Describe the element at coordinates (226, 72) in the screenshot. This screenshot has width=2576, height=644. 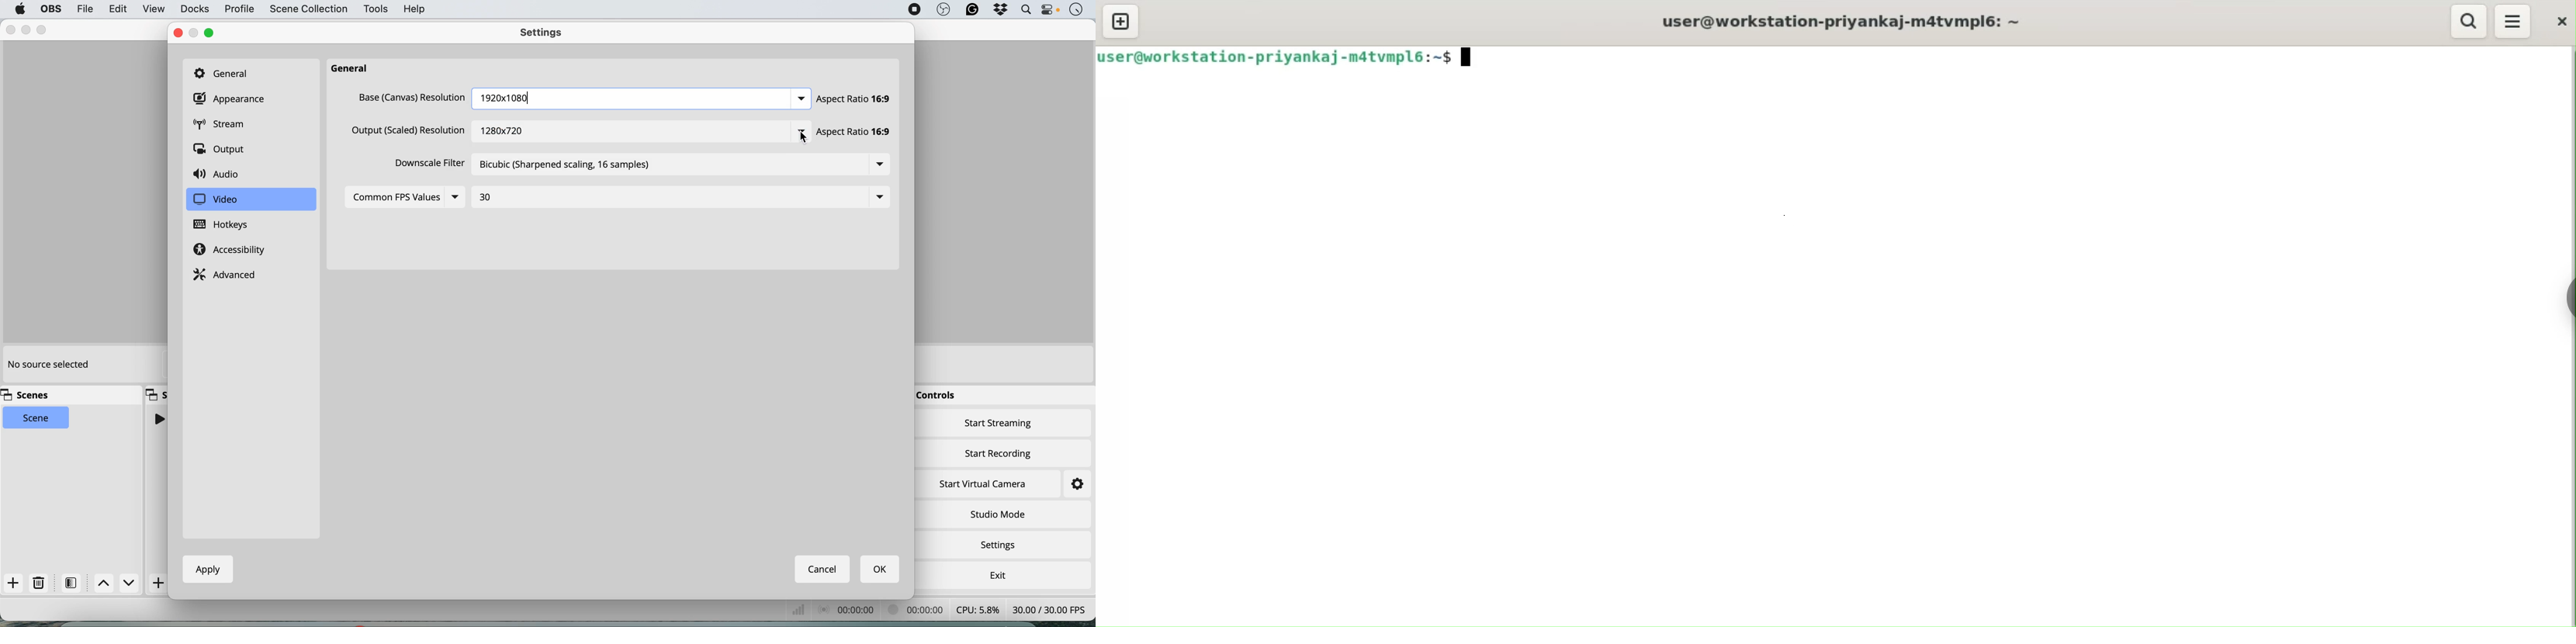
I see `general` at that location.